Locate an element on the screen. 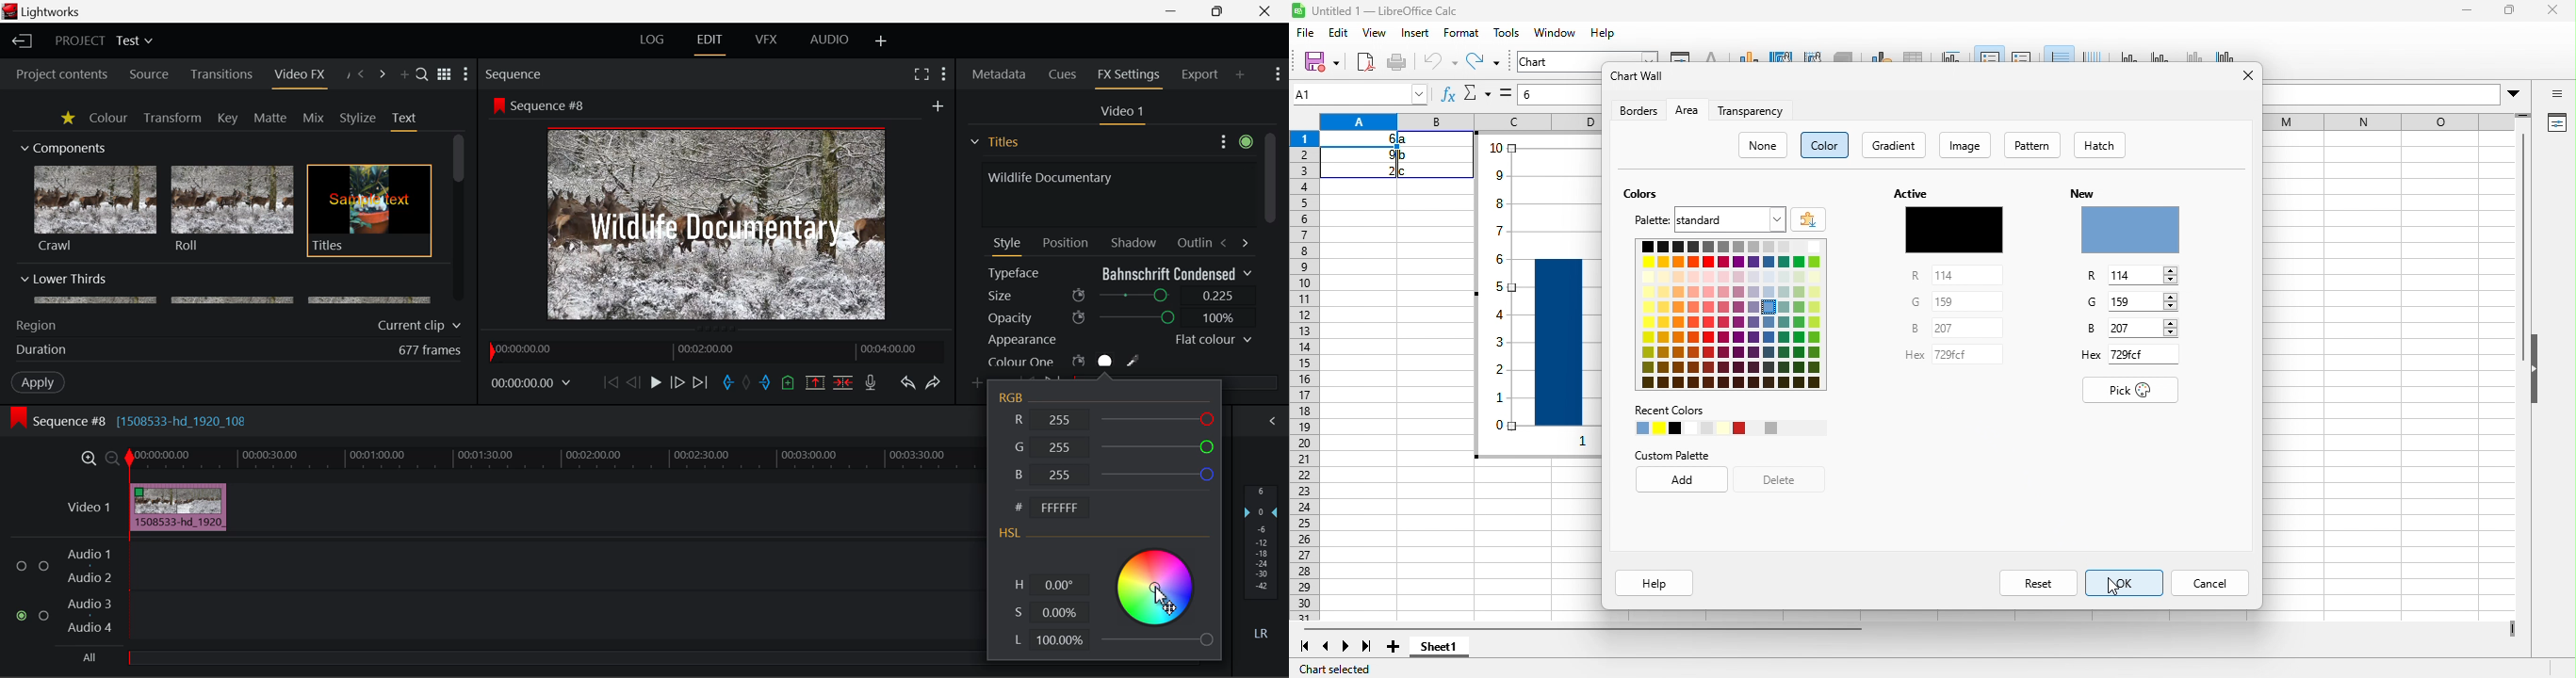  help is located at coordinates (1602, 34).